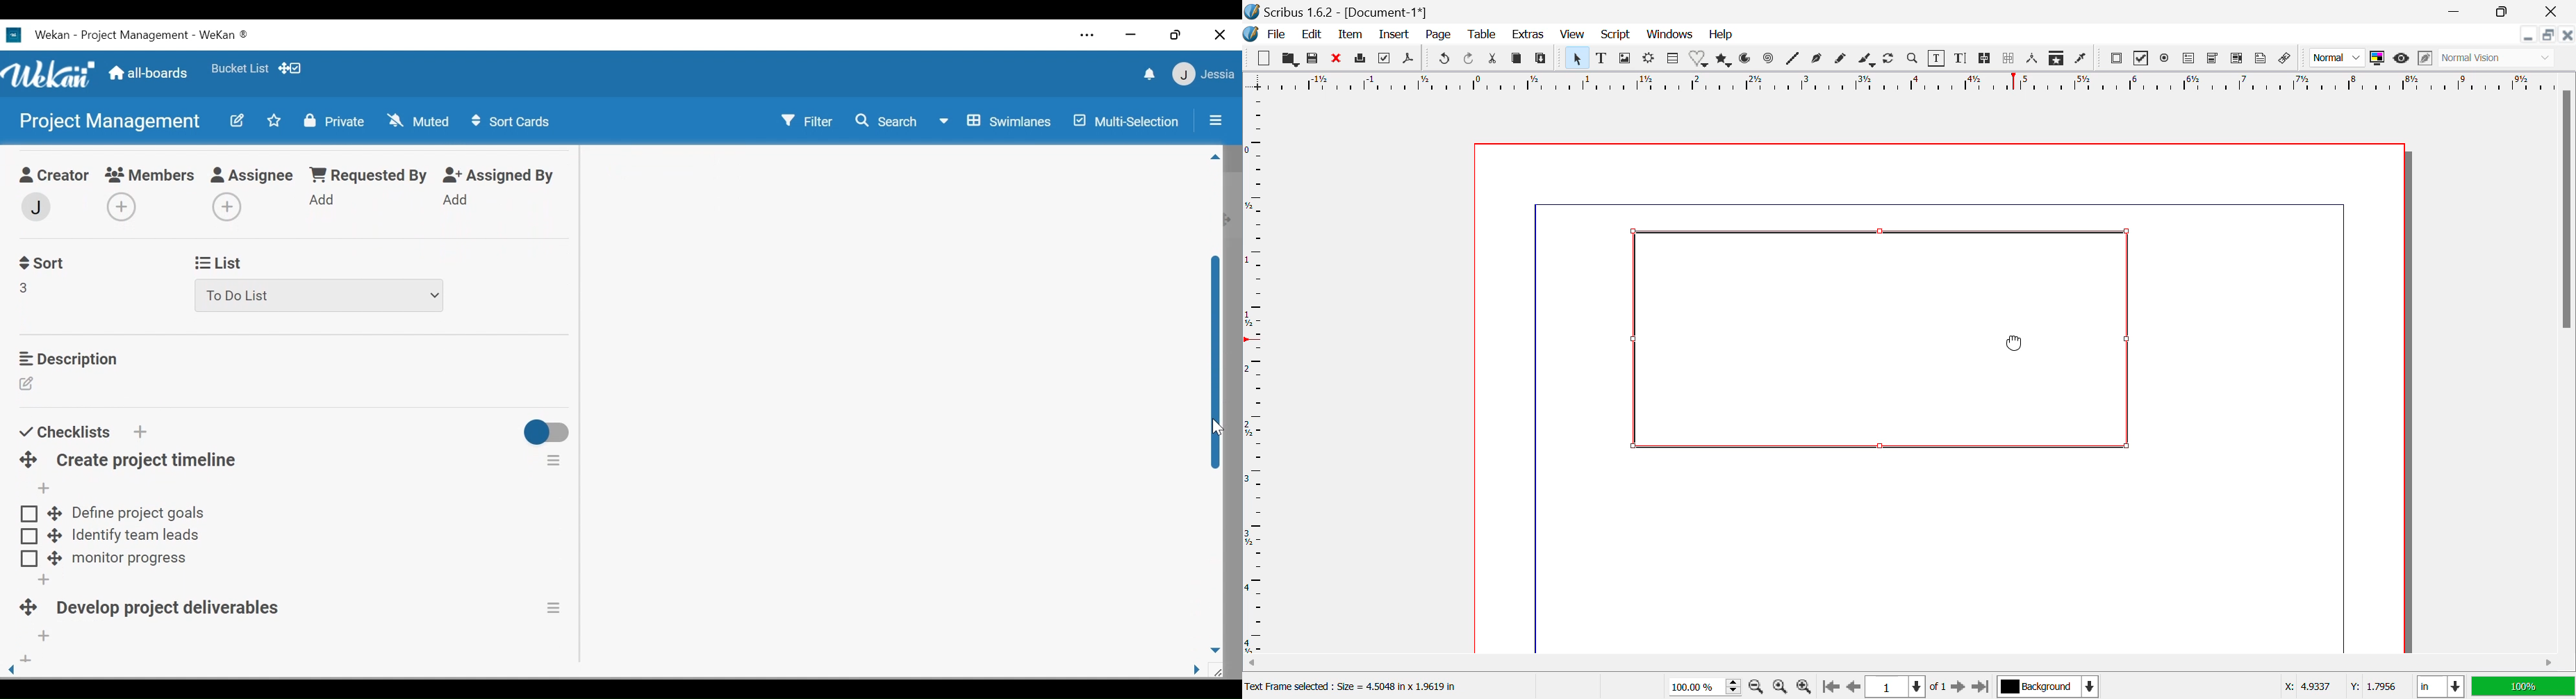 This screenshot has width=2576, height=700. I want to click on Creator, so click(52, 177).